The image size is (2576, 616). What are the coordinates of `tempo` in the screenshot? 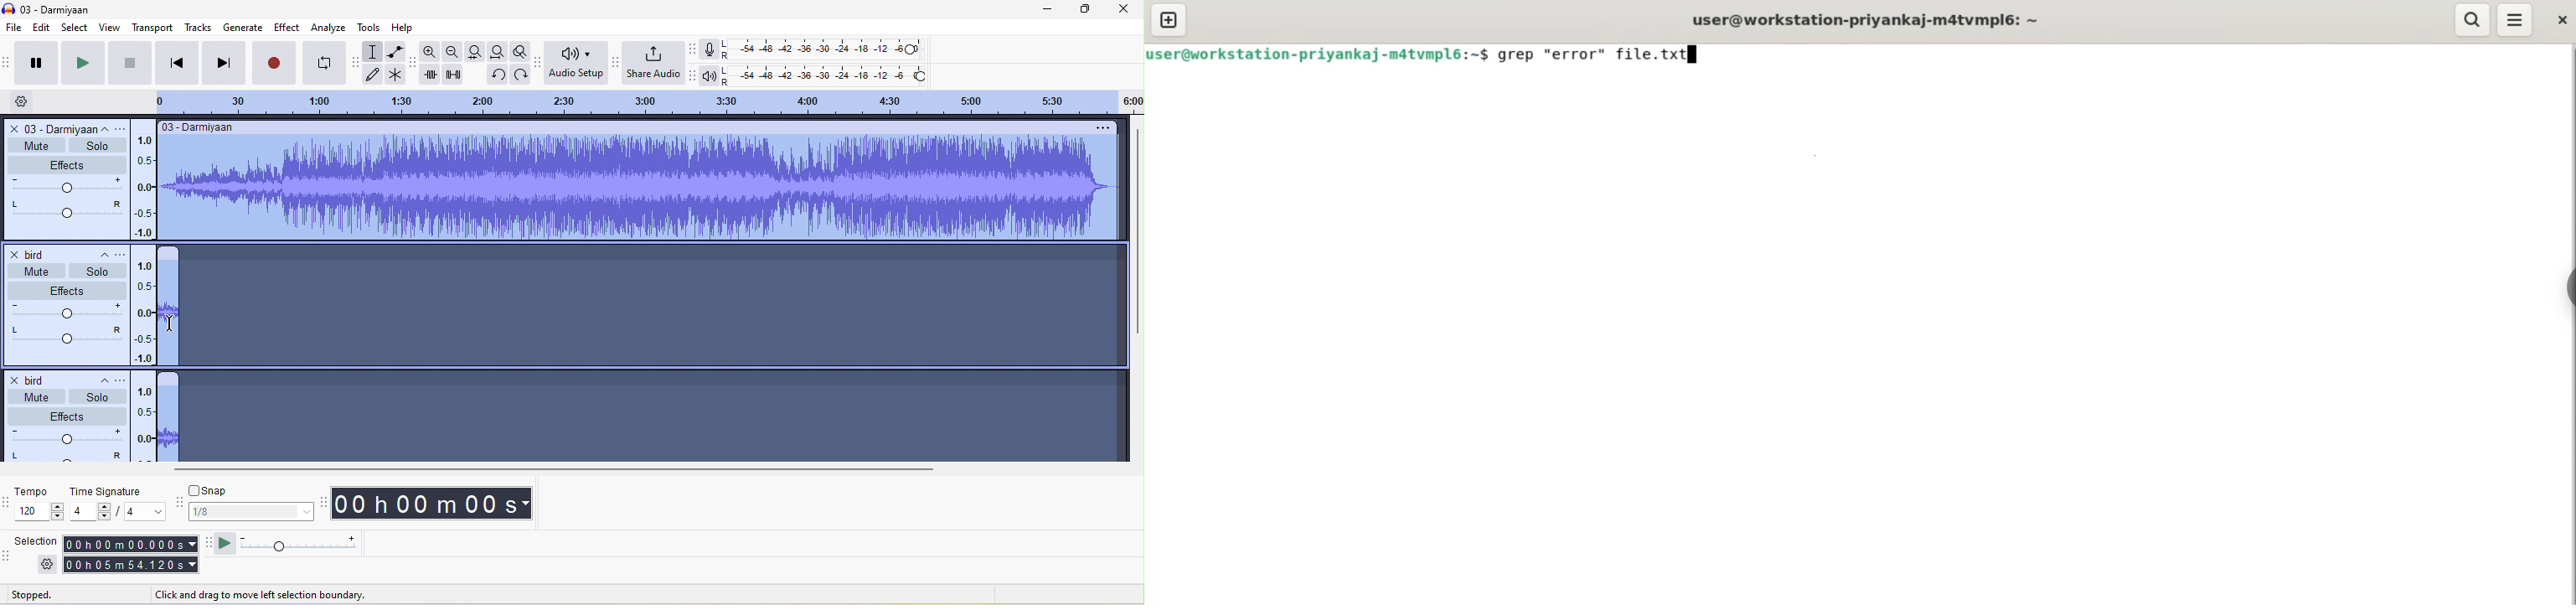 It's located at (39, 493).